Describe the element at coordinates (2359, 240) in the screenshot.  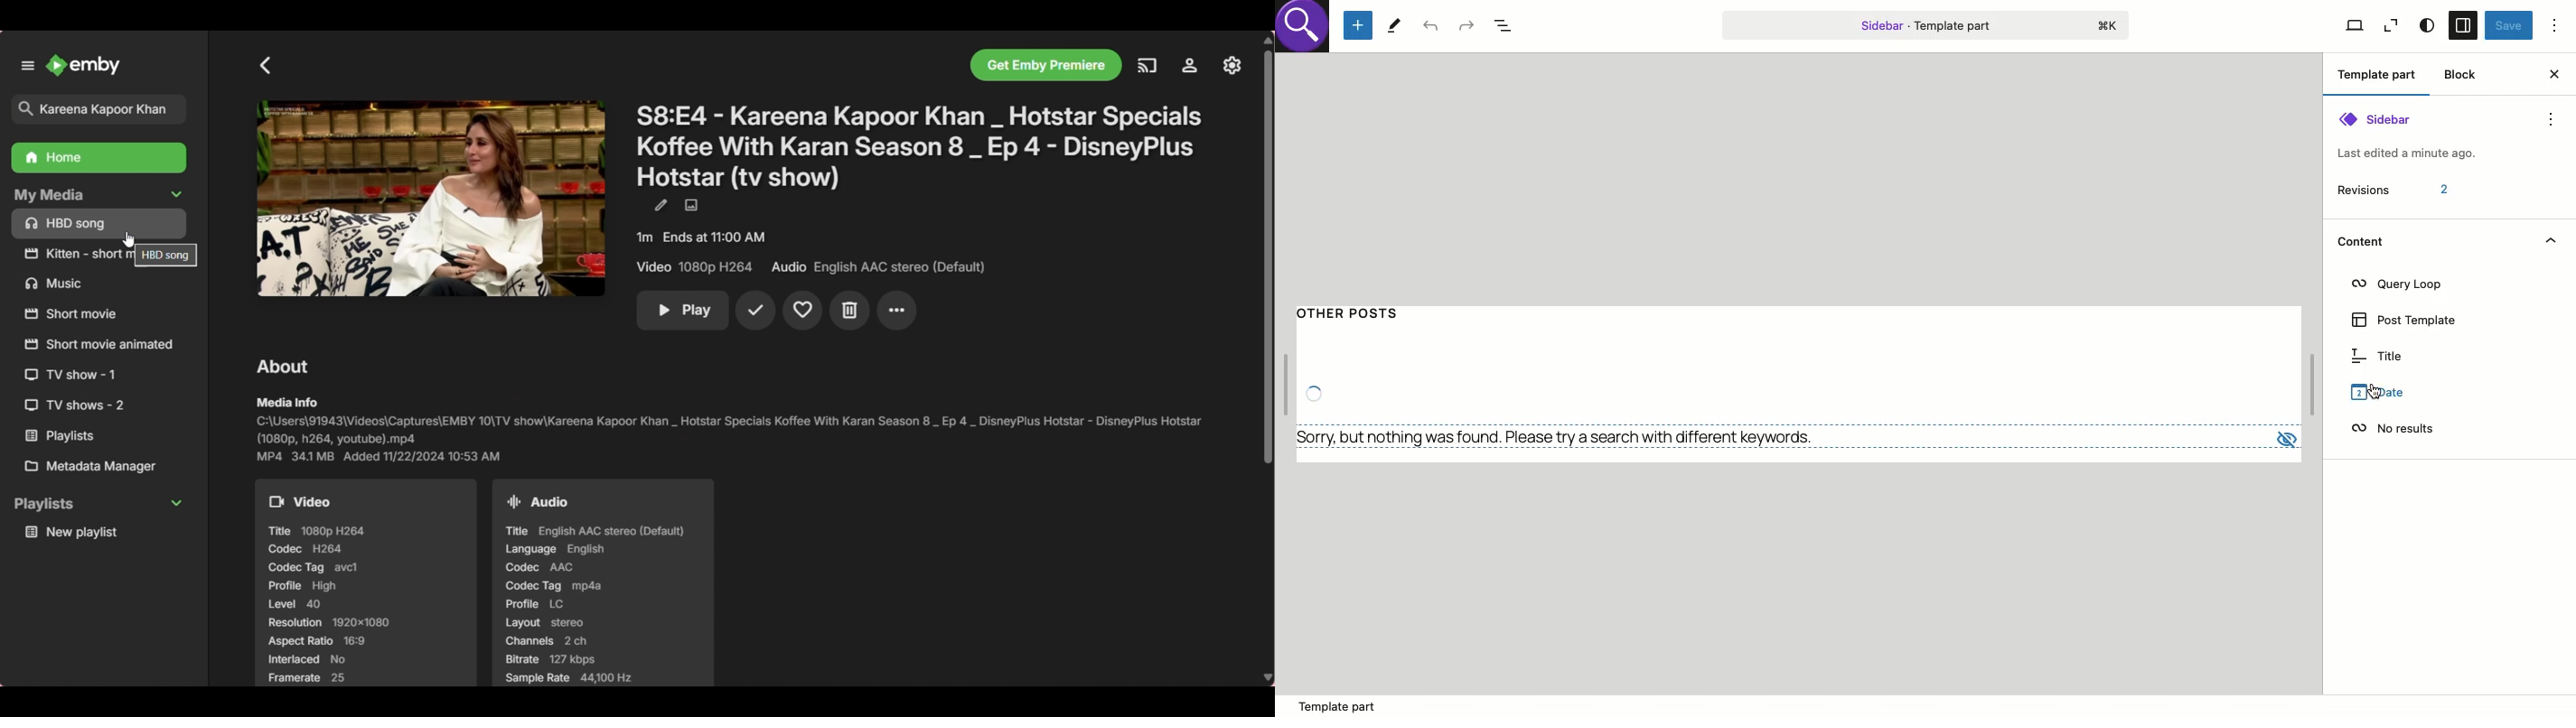
I see `Content` at that location.